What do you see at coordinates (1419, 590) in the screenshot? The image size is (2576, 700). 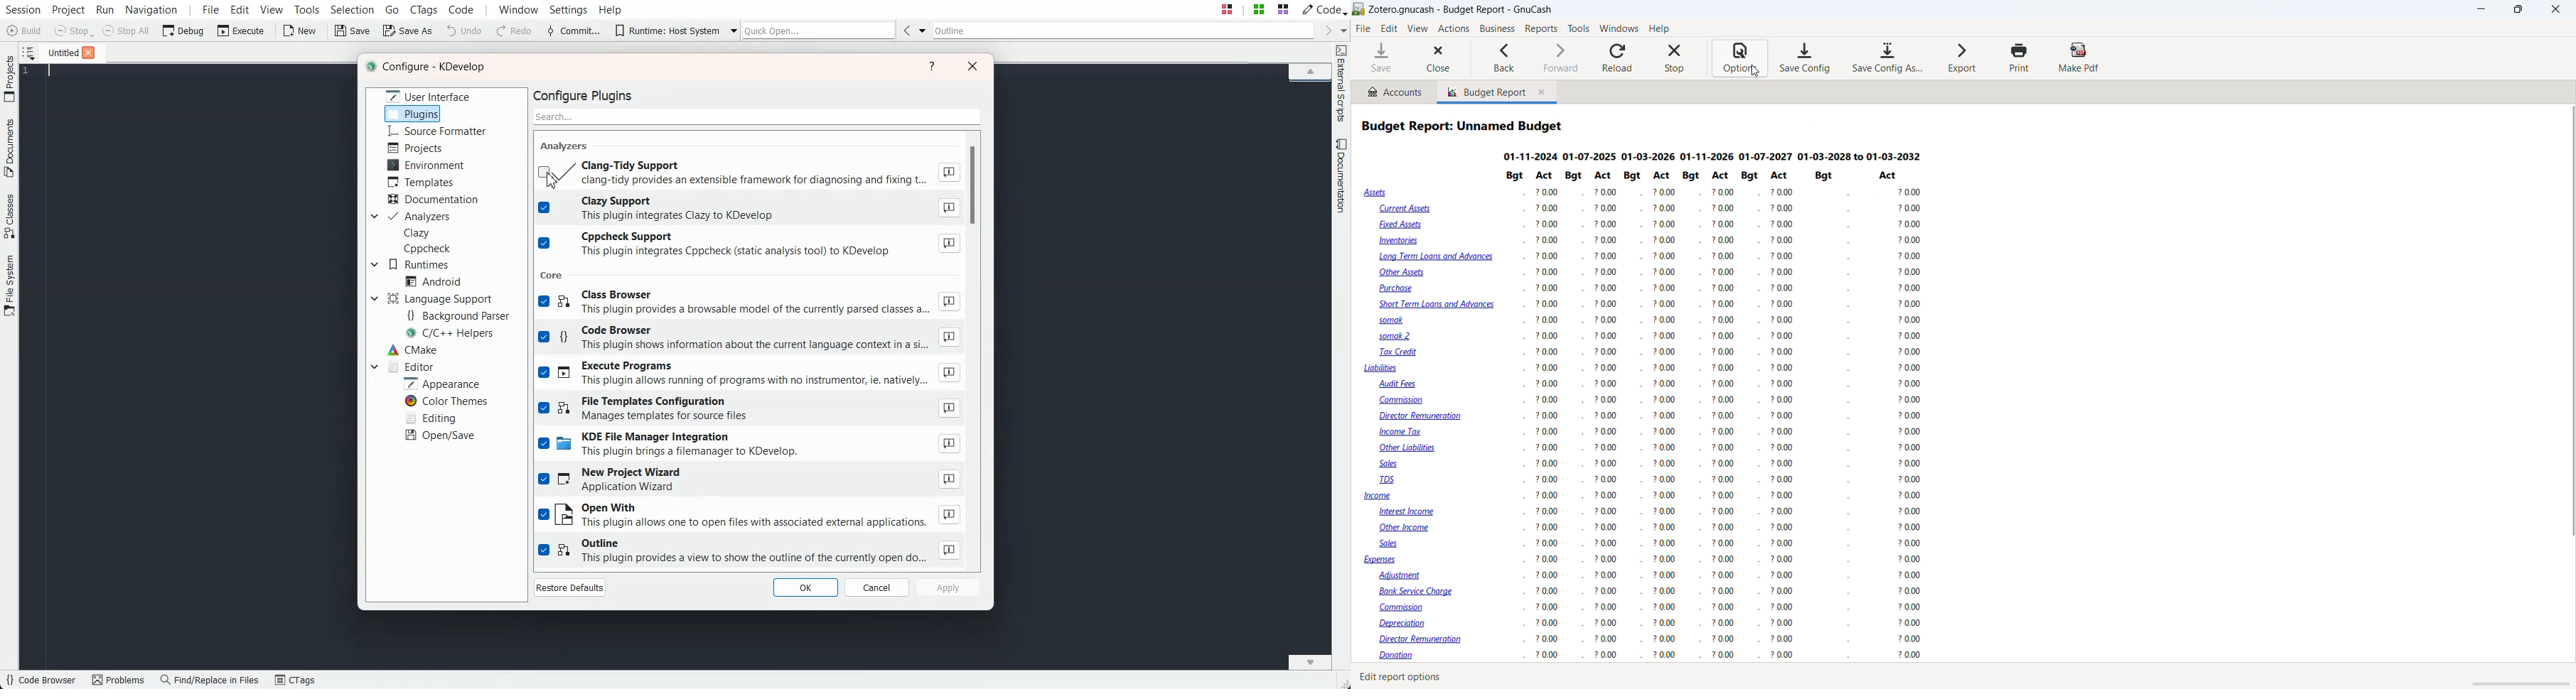 I see `‘Bank Service Charge` at bounding box center [1419, 590].